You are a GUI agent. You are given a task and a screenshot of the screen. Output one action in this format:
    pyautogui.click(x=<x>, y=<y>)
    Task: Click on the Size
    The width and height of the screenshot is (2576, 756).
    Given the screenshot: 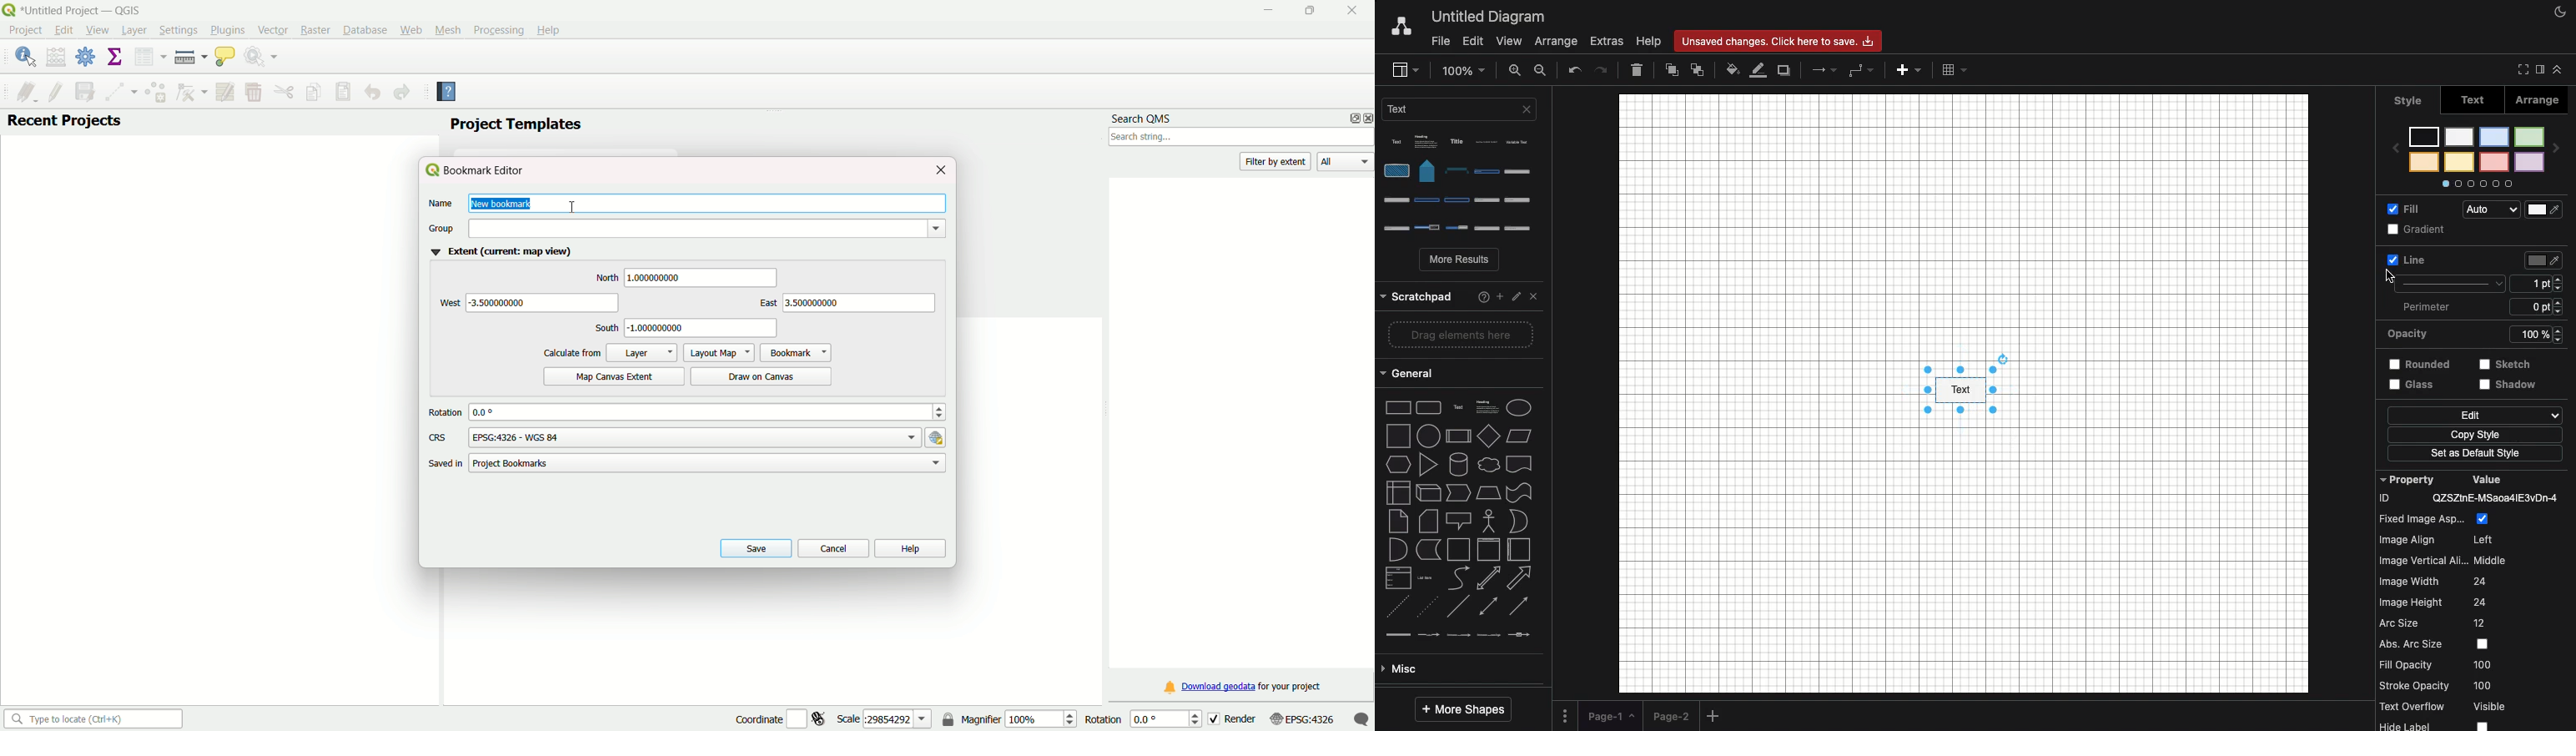 What is the action you would take?
    pyautogui.click(x=2540, y=258)
    